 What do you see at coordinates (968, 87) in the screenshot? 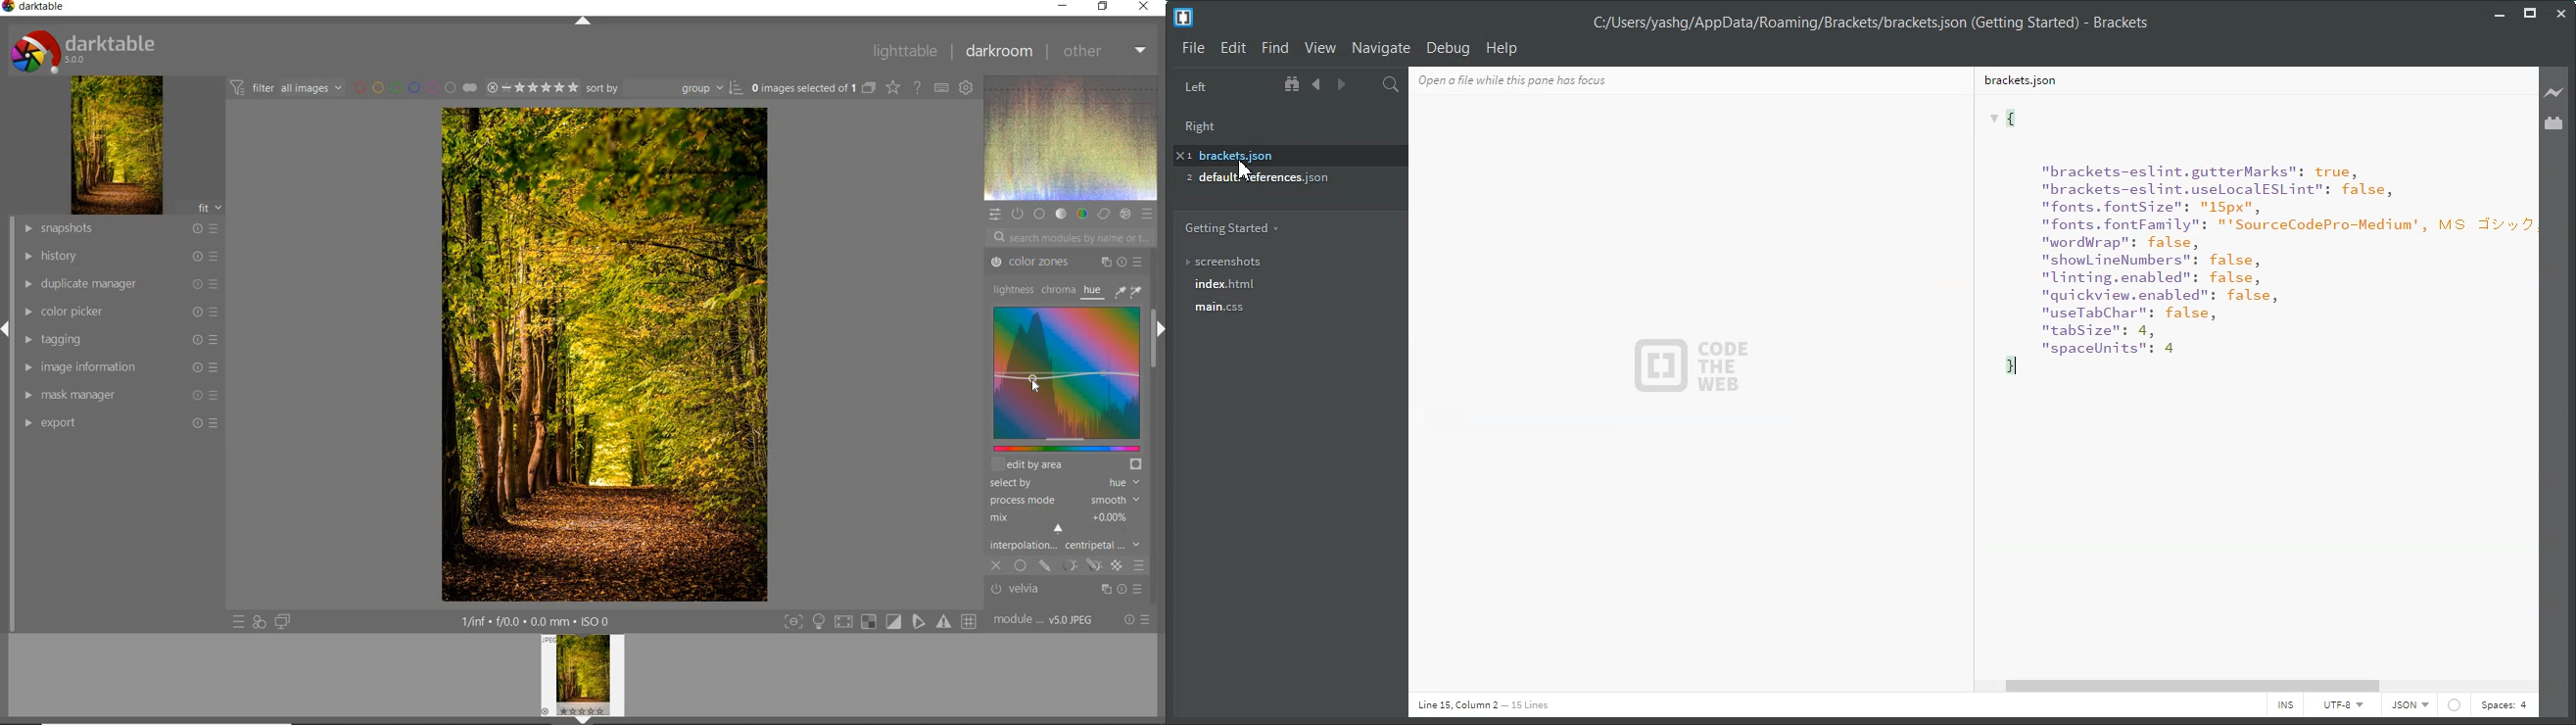
I see `SHOW GLOBAL PREFERENCE` at bounding box center [968, 87].